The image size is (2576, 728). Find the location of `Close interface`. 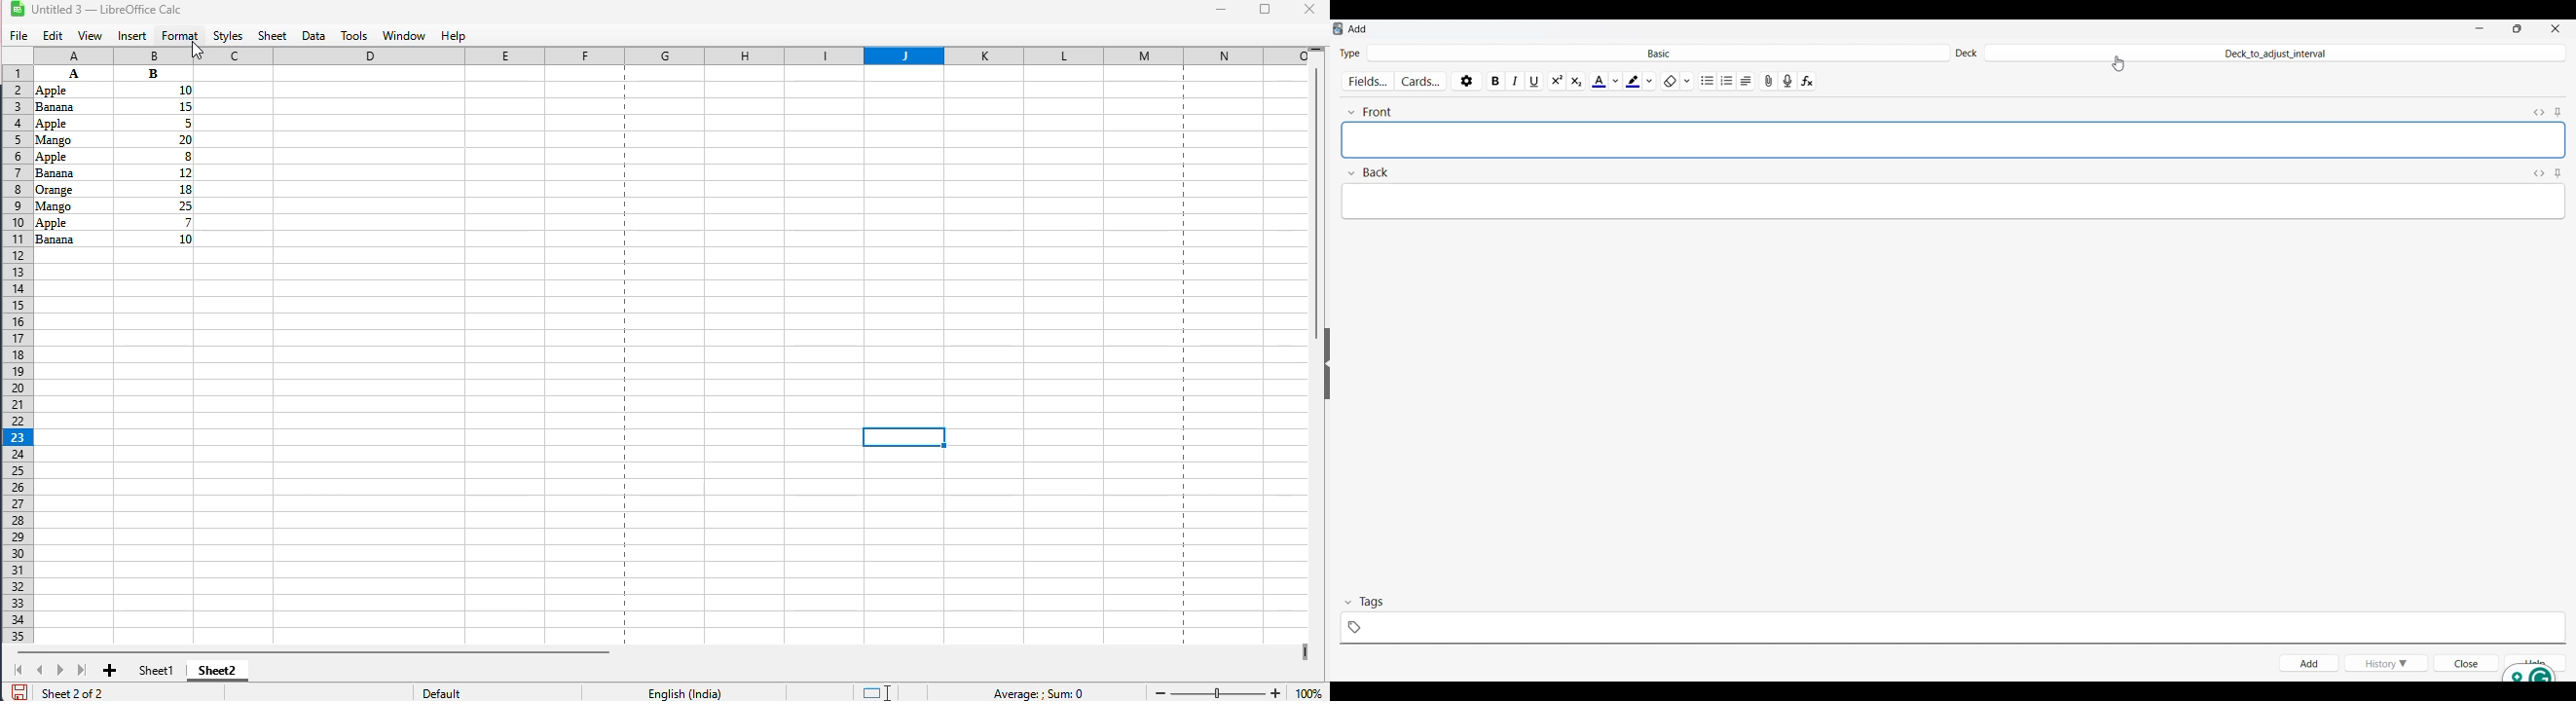

Close interface is located at coordinates (2555, 28).